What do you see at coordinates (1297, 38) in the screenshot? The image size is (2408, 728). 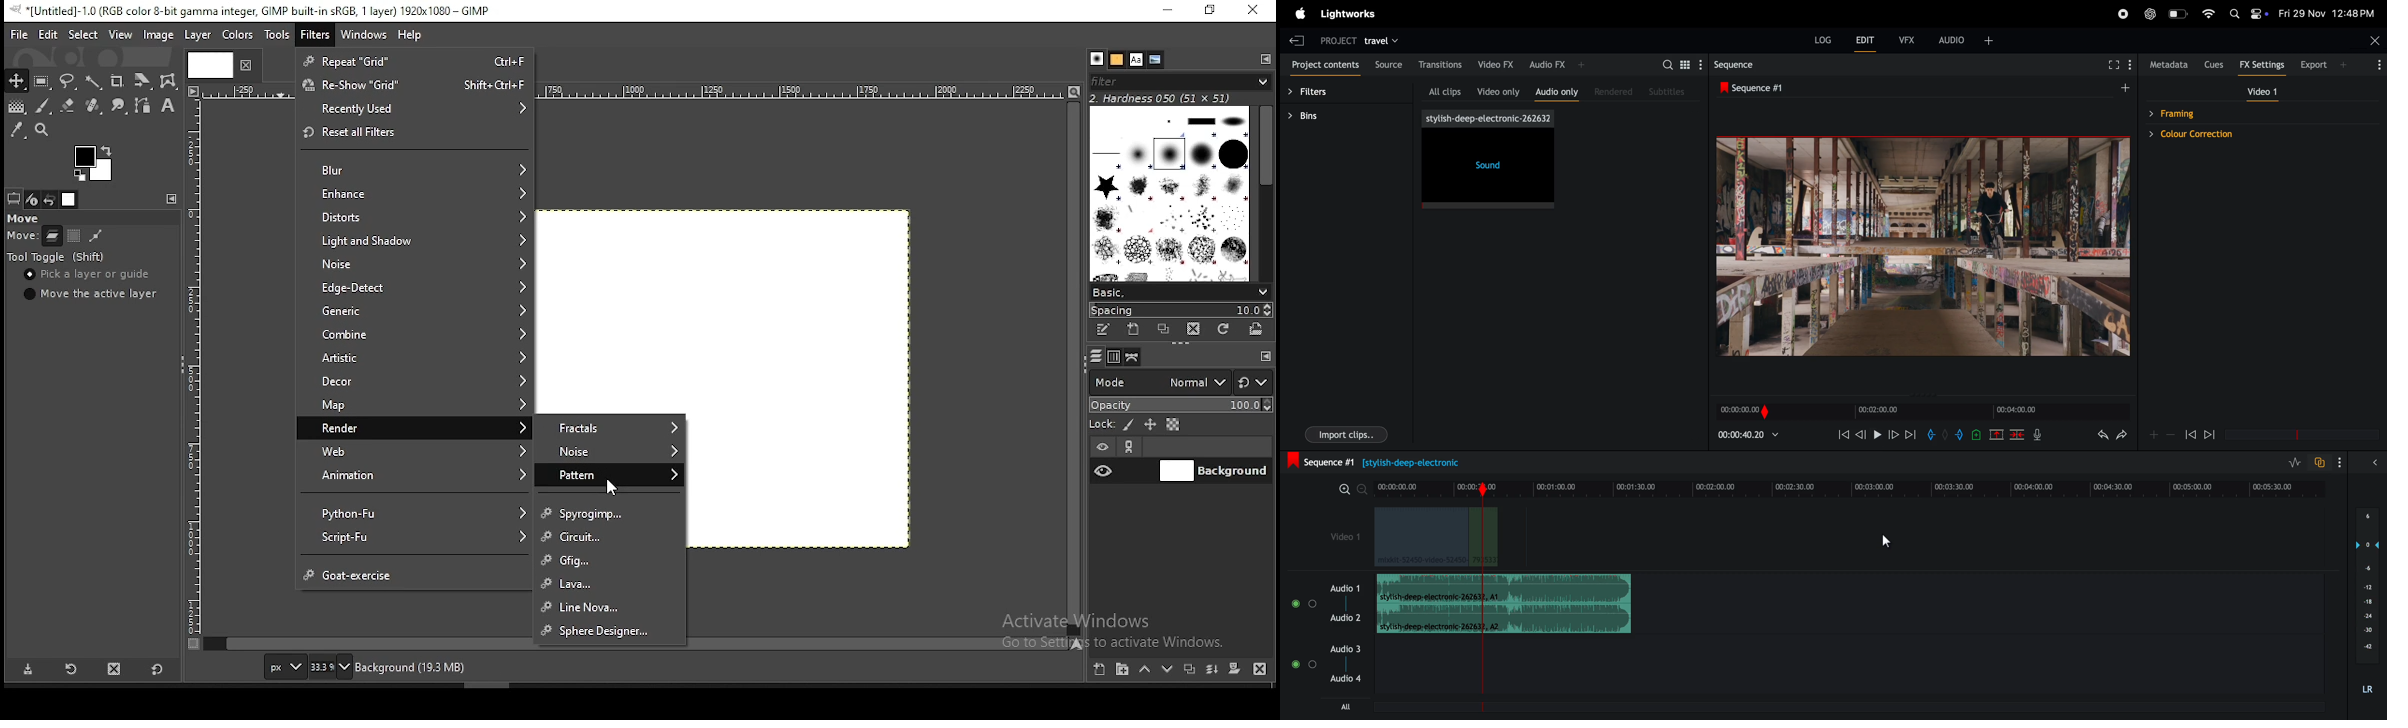 I see `exit` at bounding box center [1297, 38].